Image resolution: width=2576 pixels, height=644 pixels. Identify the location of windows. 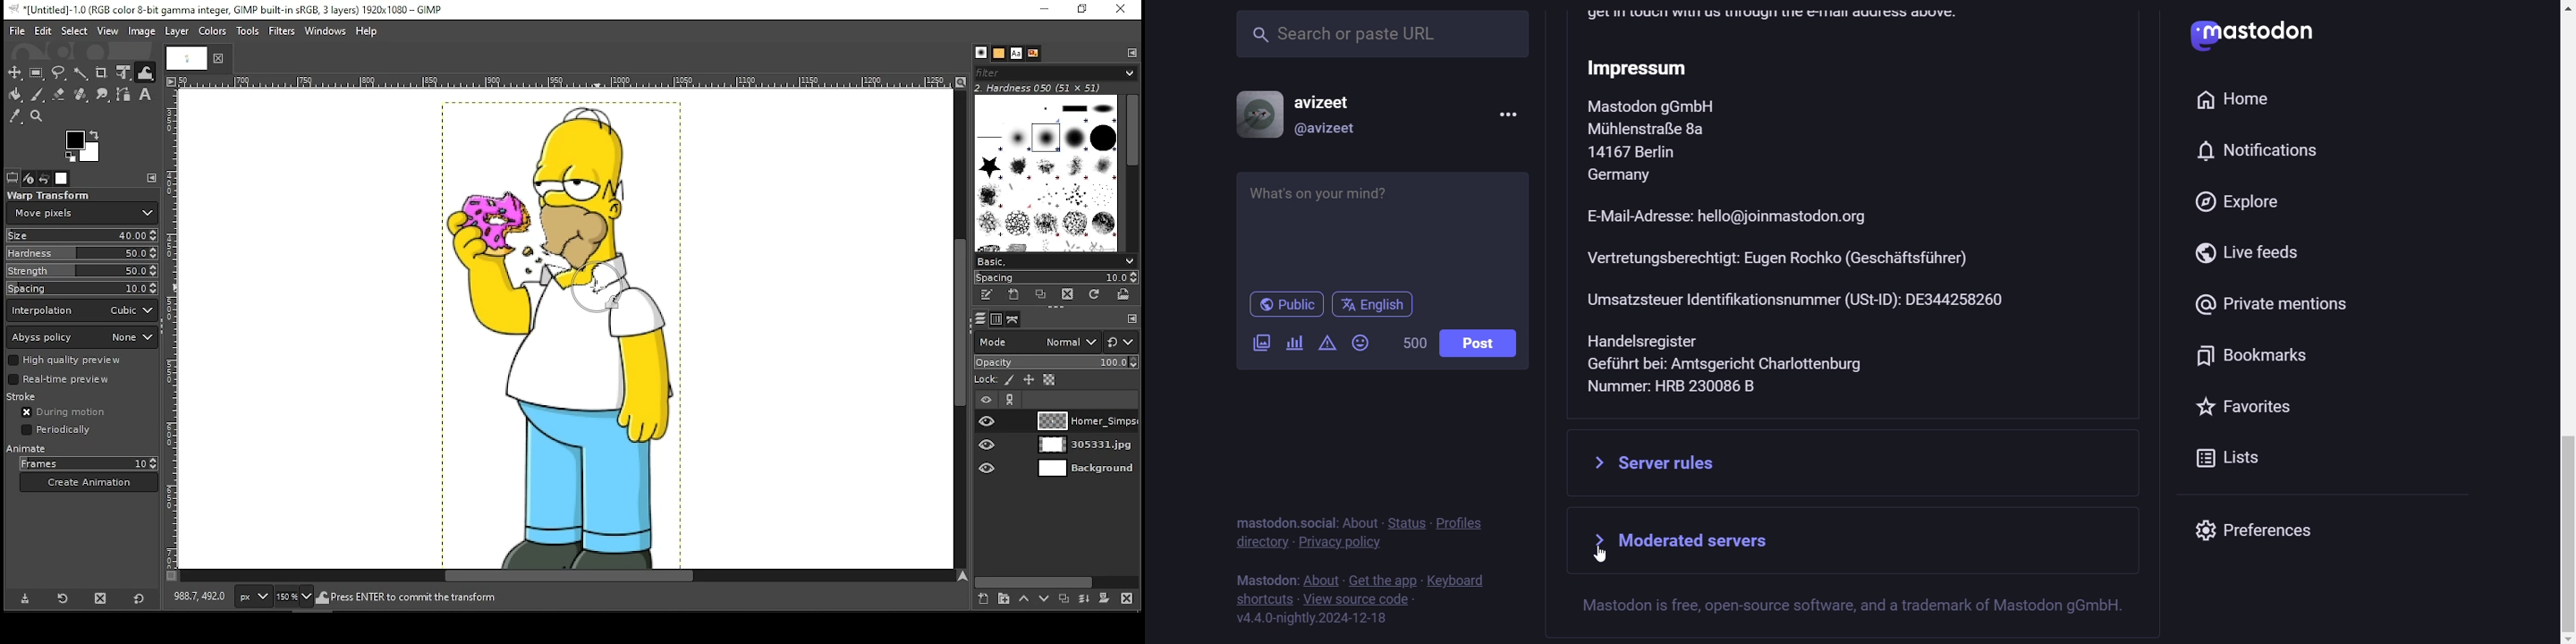
(325, 30).